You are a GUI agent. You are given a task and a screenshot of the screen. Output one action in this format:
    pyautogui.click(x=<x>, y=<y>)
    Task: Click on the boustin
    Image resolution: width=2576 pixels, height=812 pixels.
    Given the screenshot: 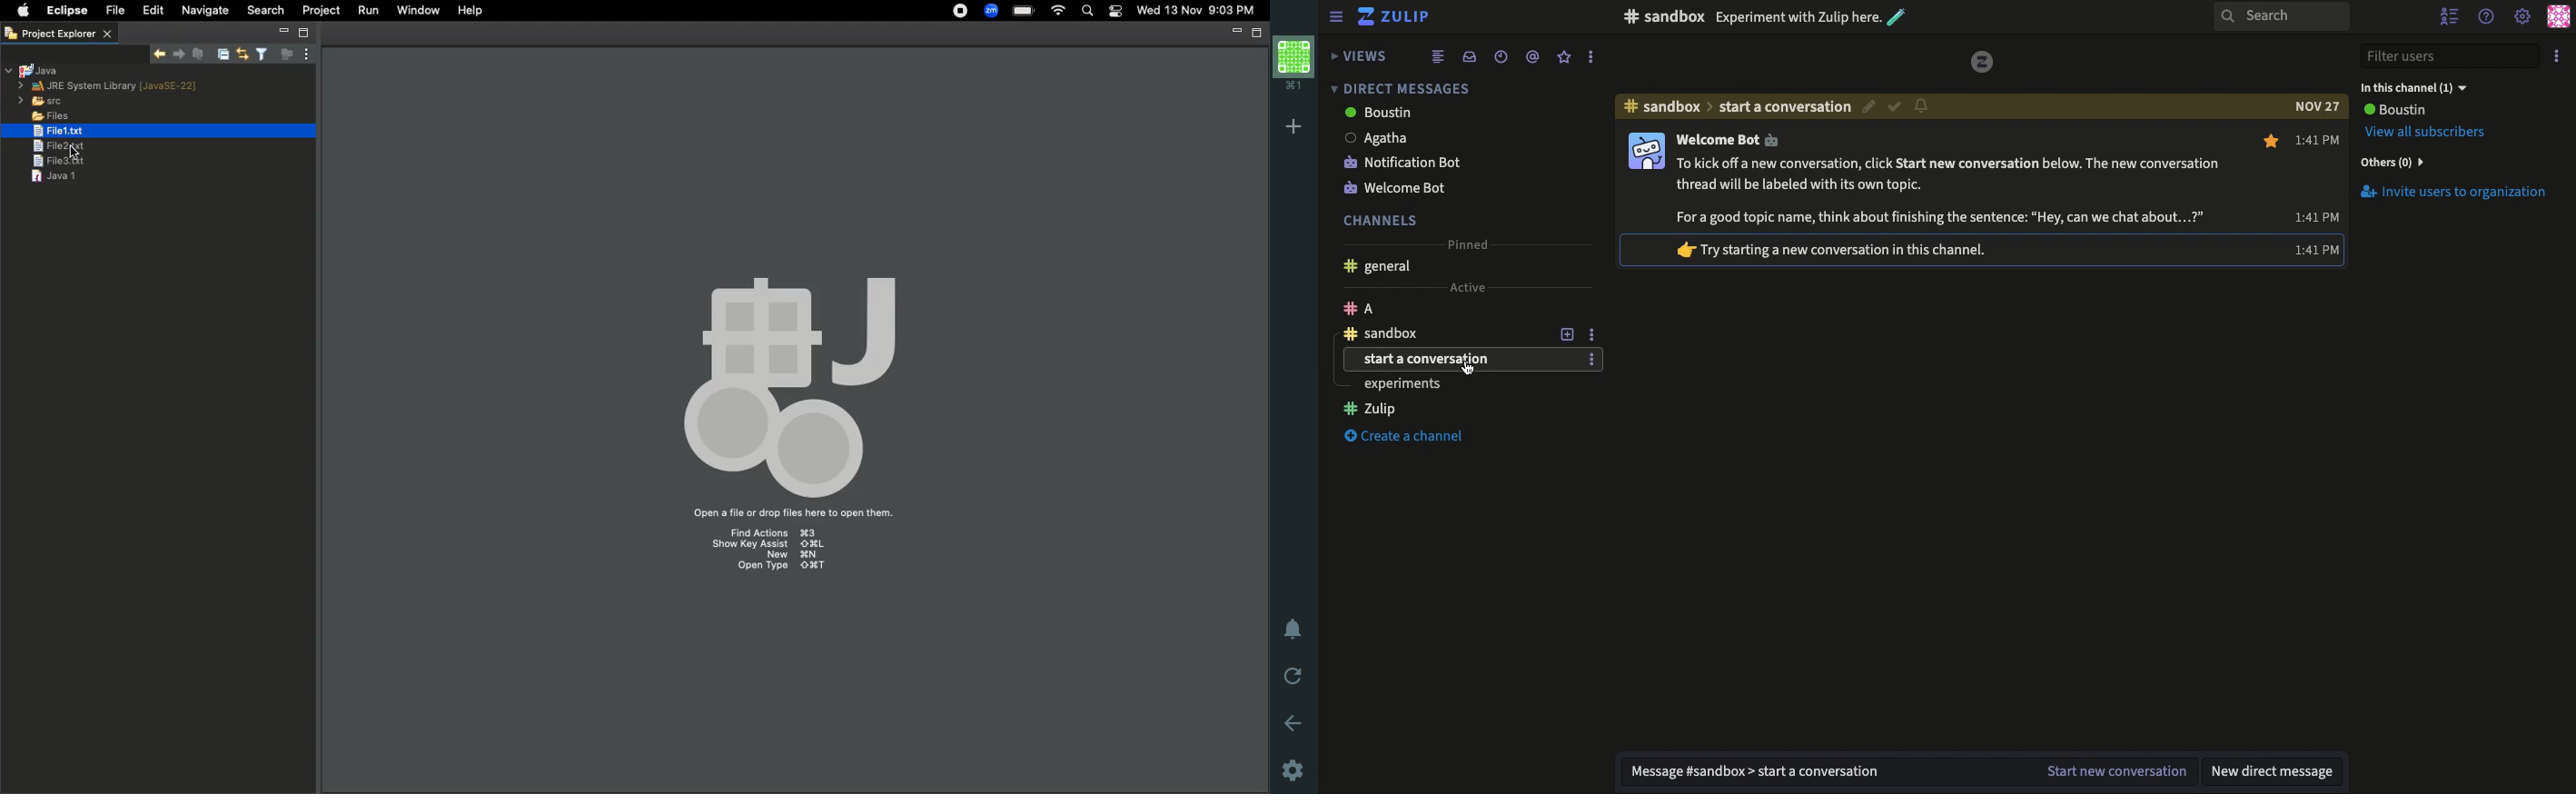 What is the action you would take?
    pyautogui.click(x=1440, y=114)
    